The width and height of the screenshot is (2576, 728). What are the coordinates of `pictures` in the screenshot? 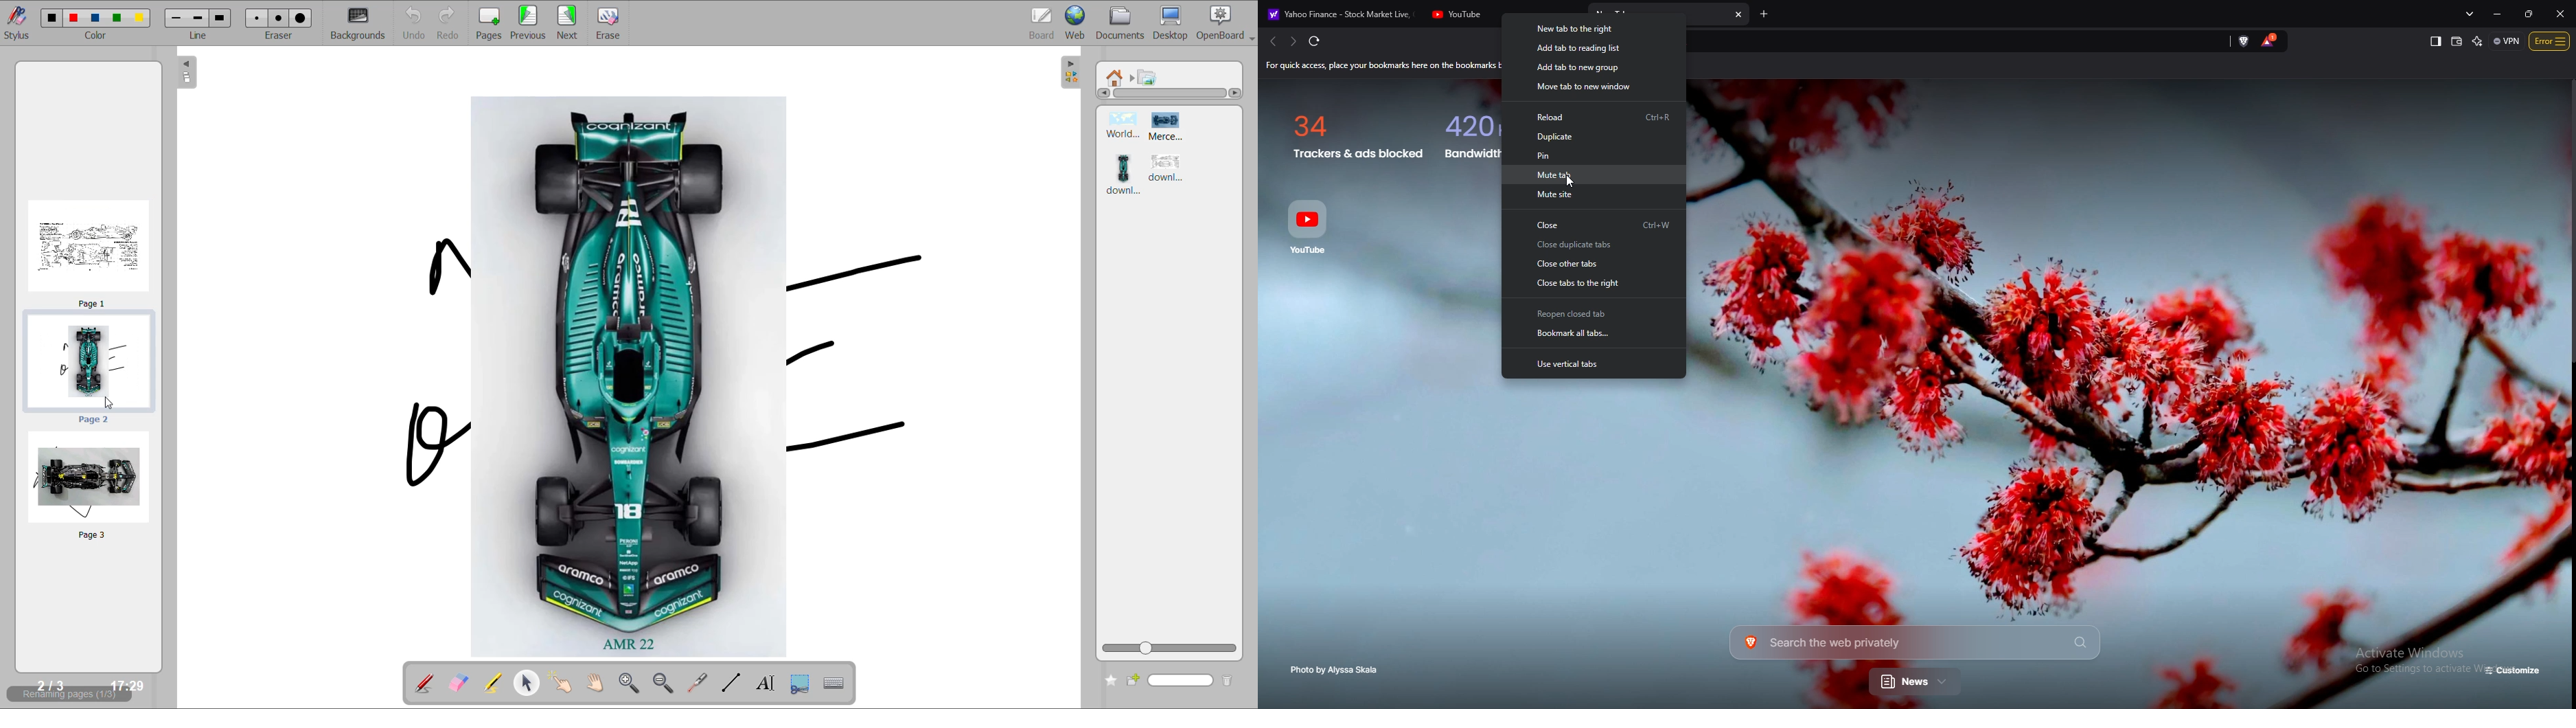 It's located at (1147, 80).